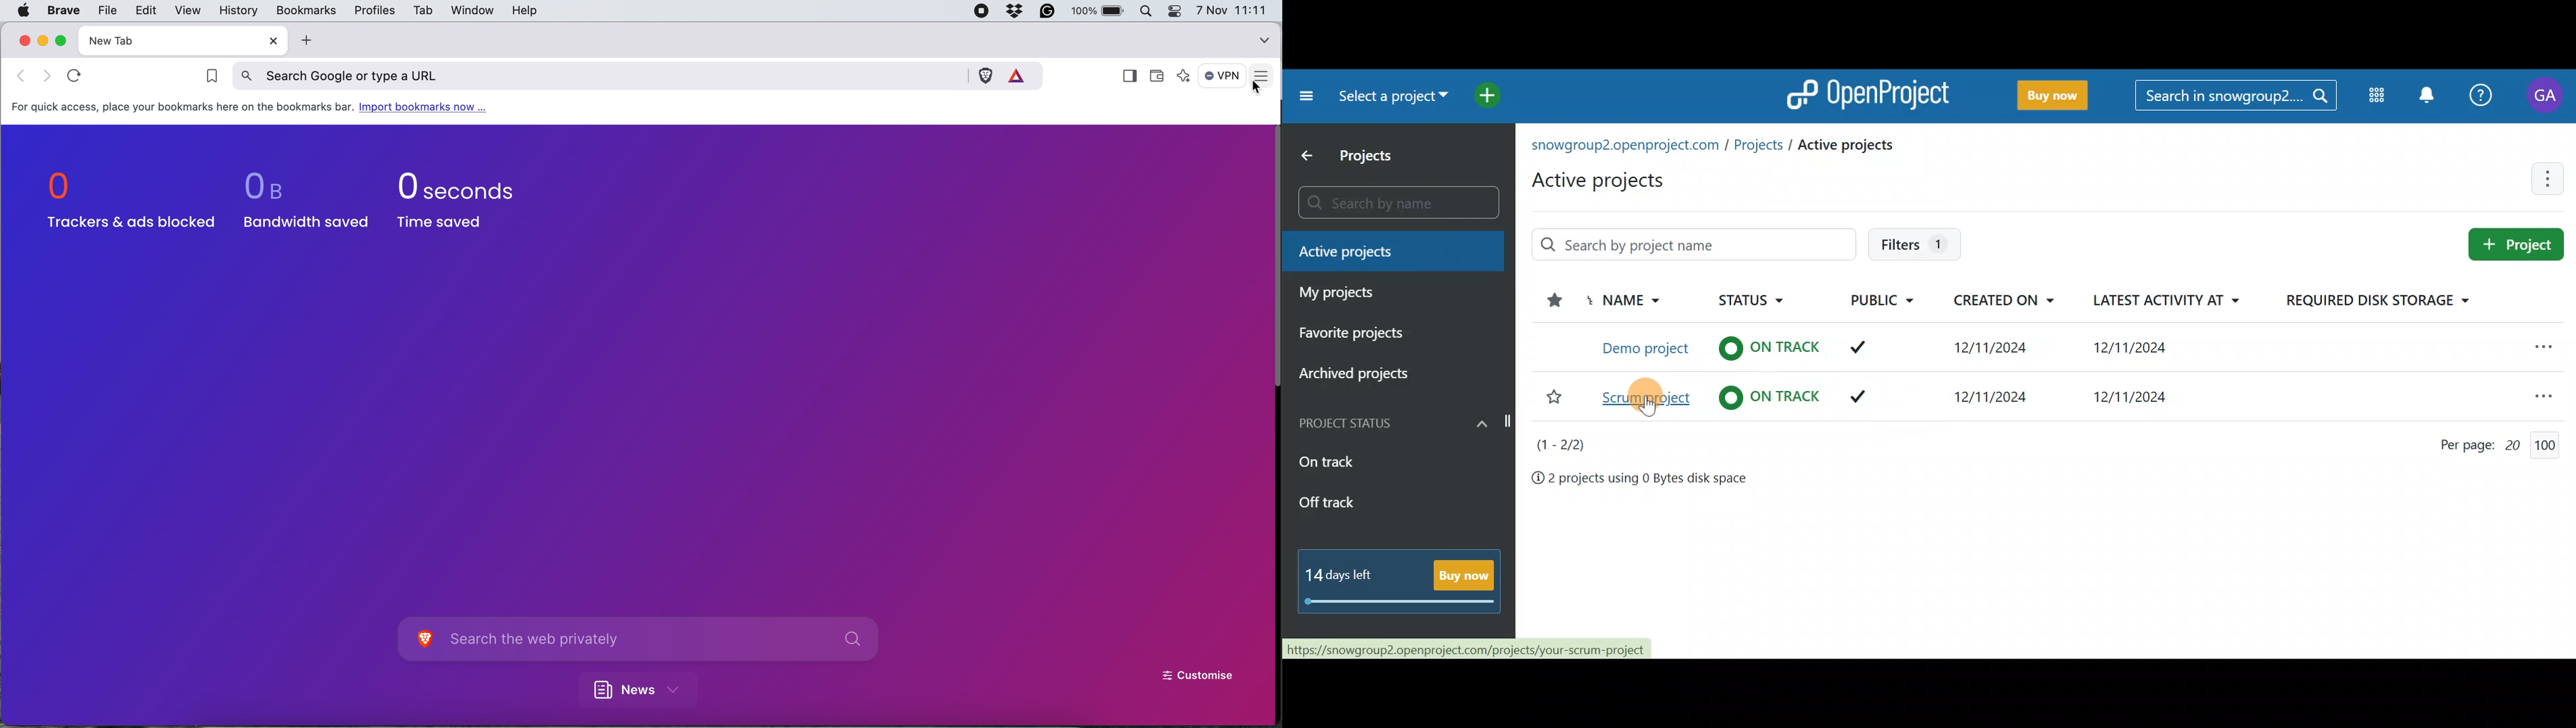 Image resolution: width=2576 pixels, height=728 pixels. I want to click on Sort by Public, so click(1885, 301).